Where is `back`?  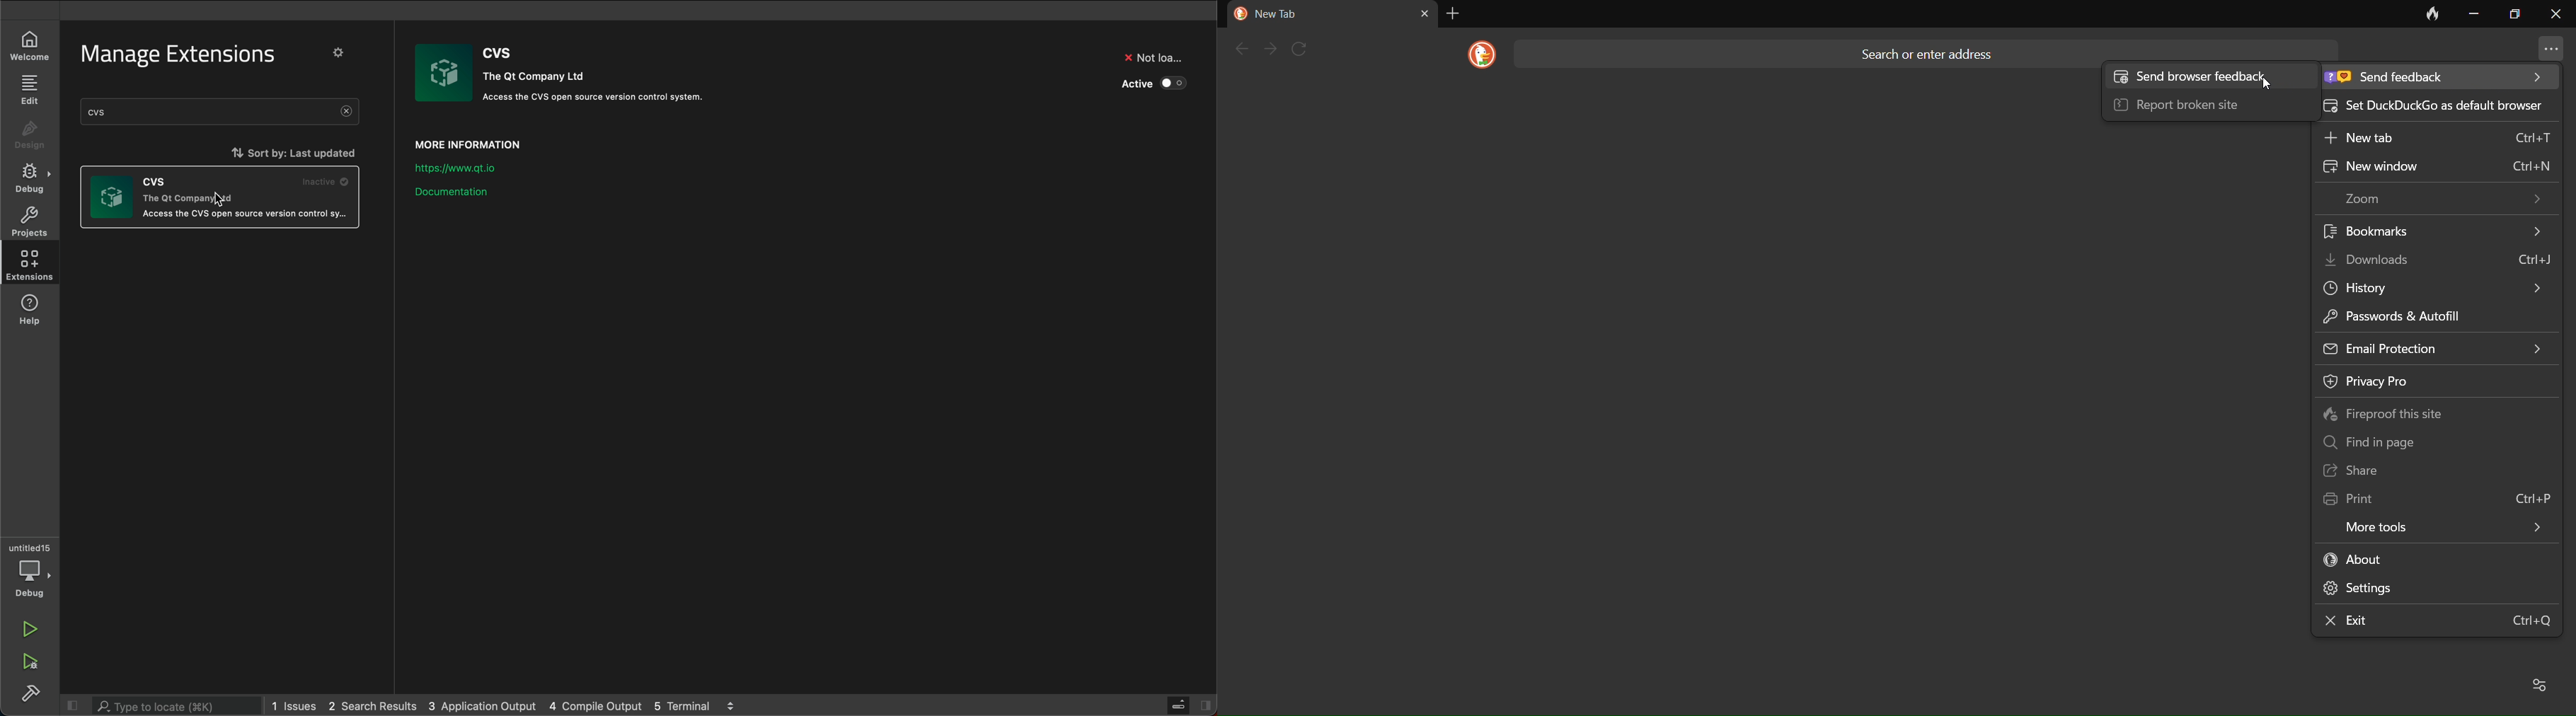 back is located at coordinates (1240, 49).